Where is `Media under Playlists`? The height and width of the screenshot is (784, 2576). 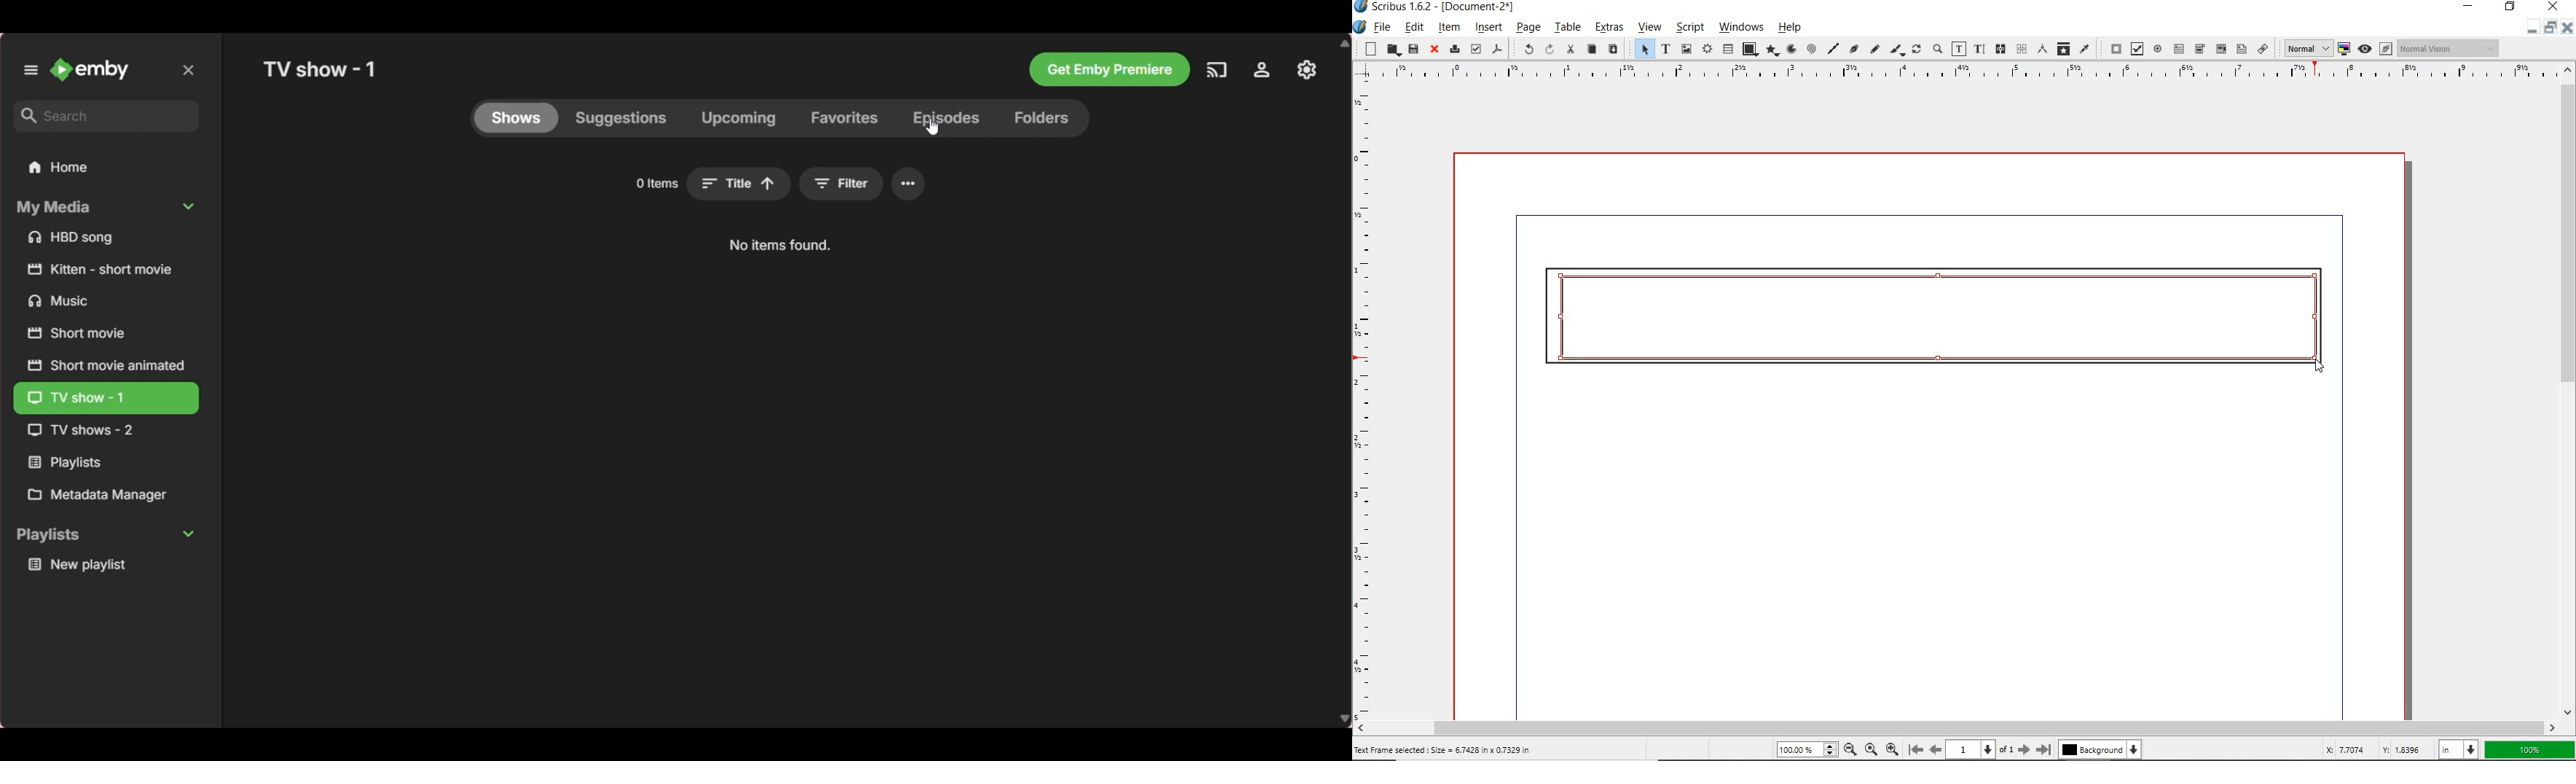 Media under Playlists is located at coordinates (106, 564).